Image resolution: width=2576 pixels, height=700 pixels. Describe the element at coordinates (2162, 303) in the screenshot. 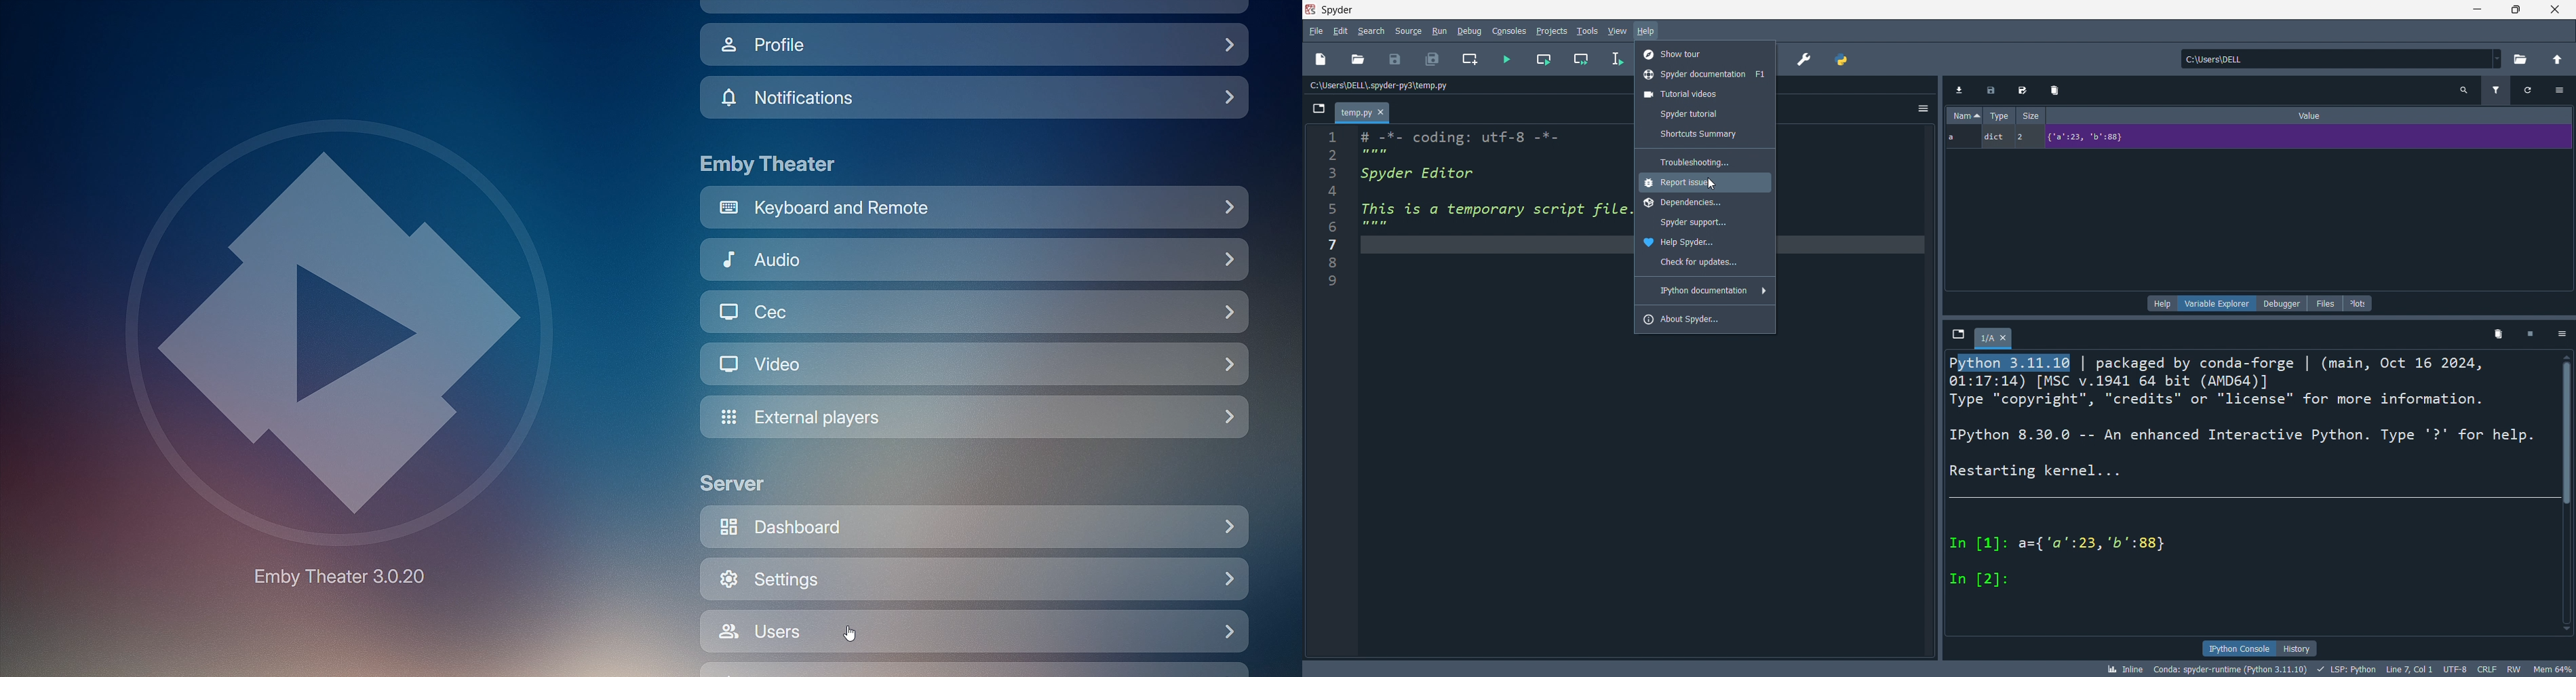

I see `help` at that location.